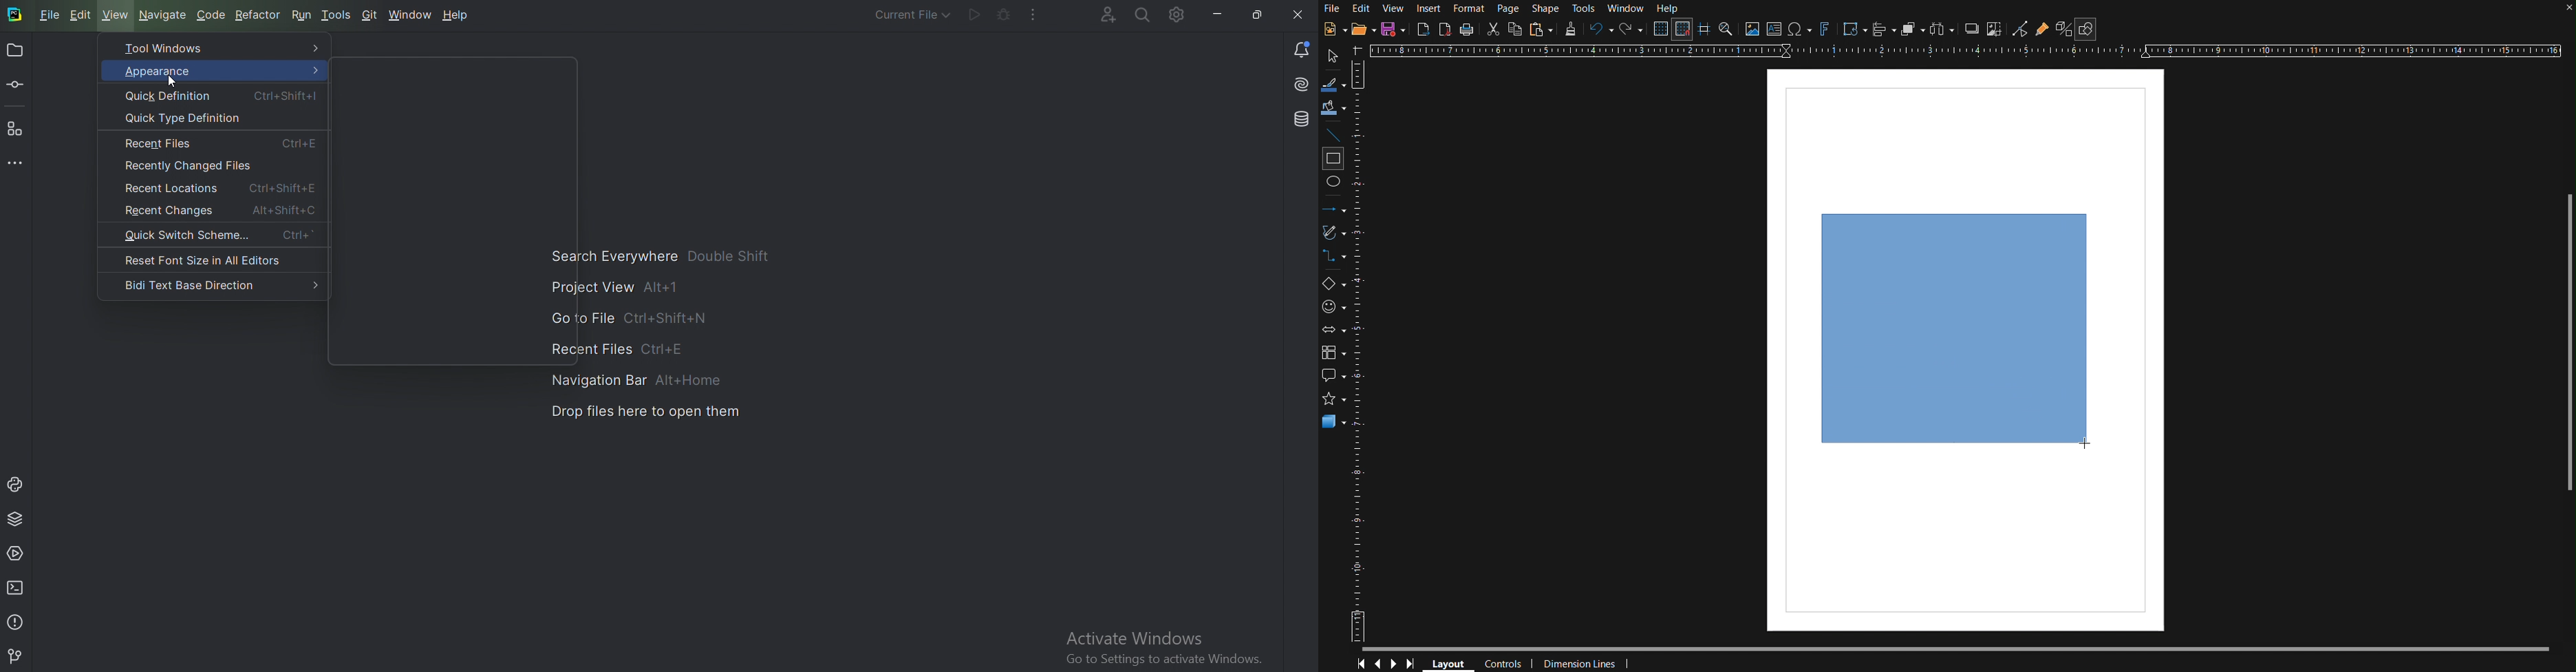  Describe the element at coordinates (1491, 29) in the screenshot. I see `Cut` at that location.